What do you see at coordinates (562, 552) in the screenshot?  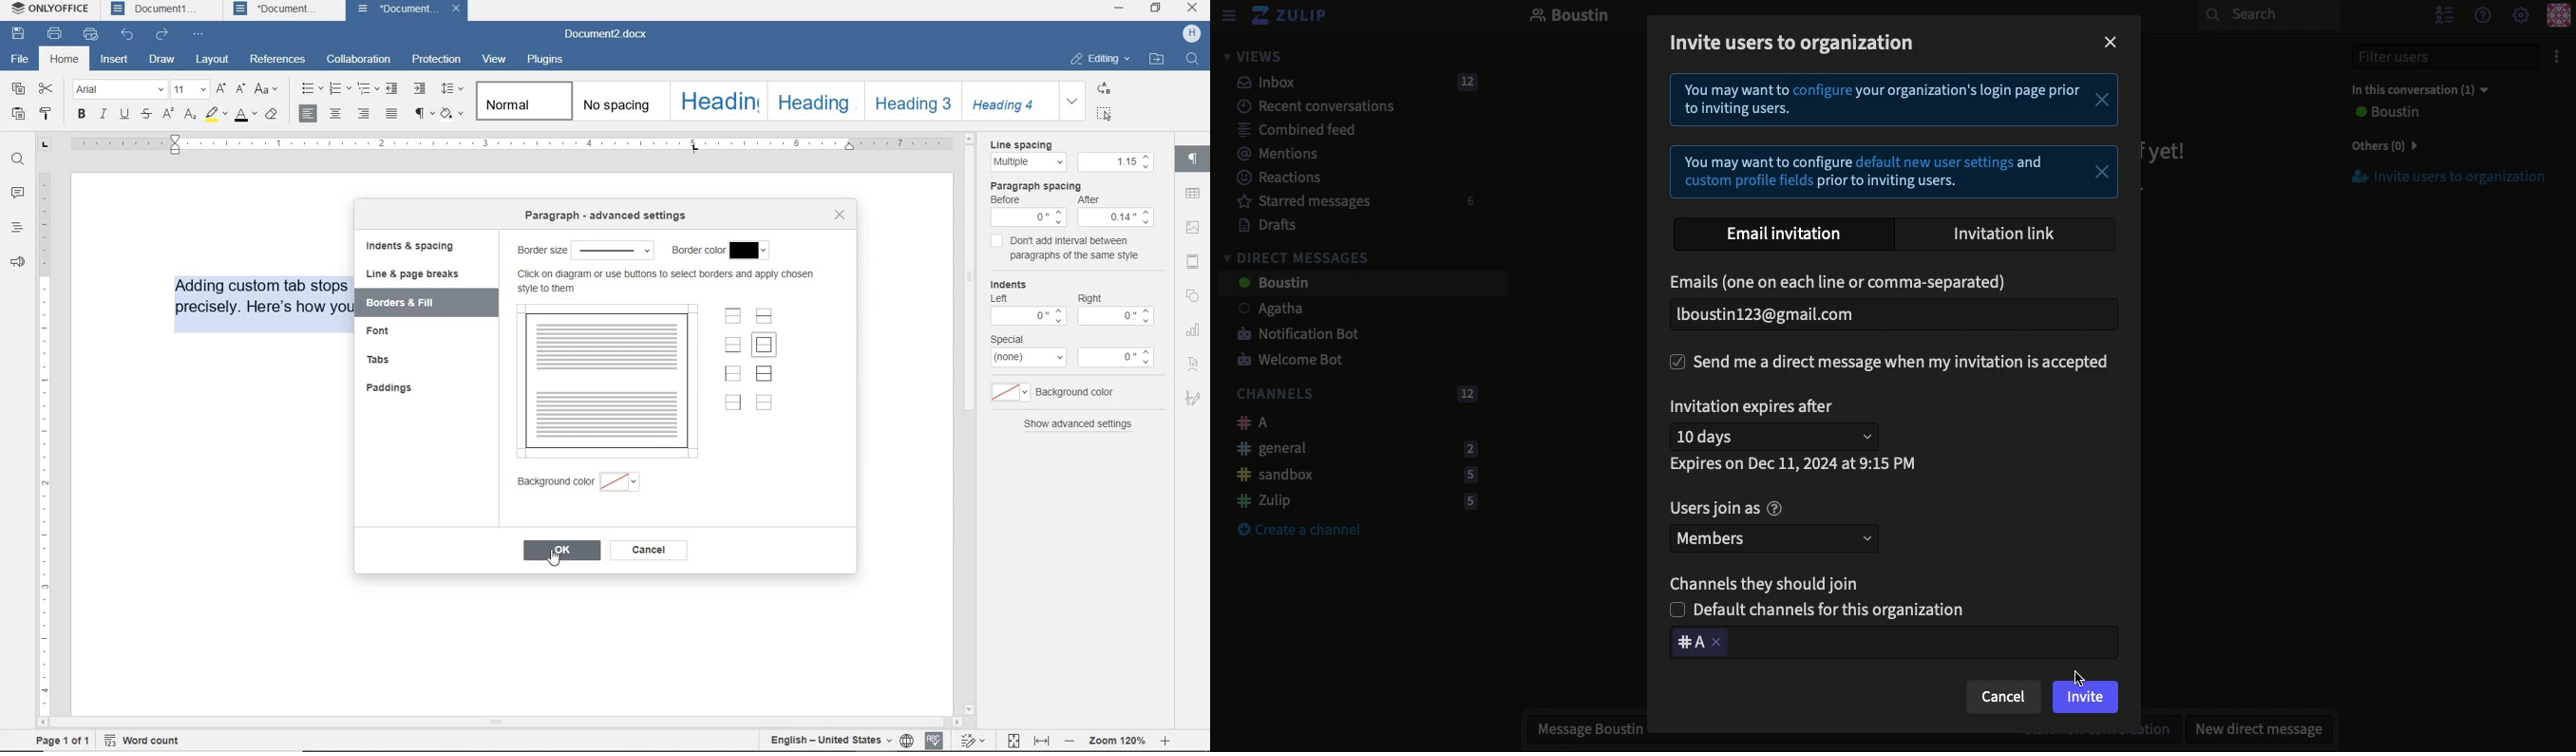 I see `ok` at bounding box center [562, 552].